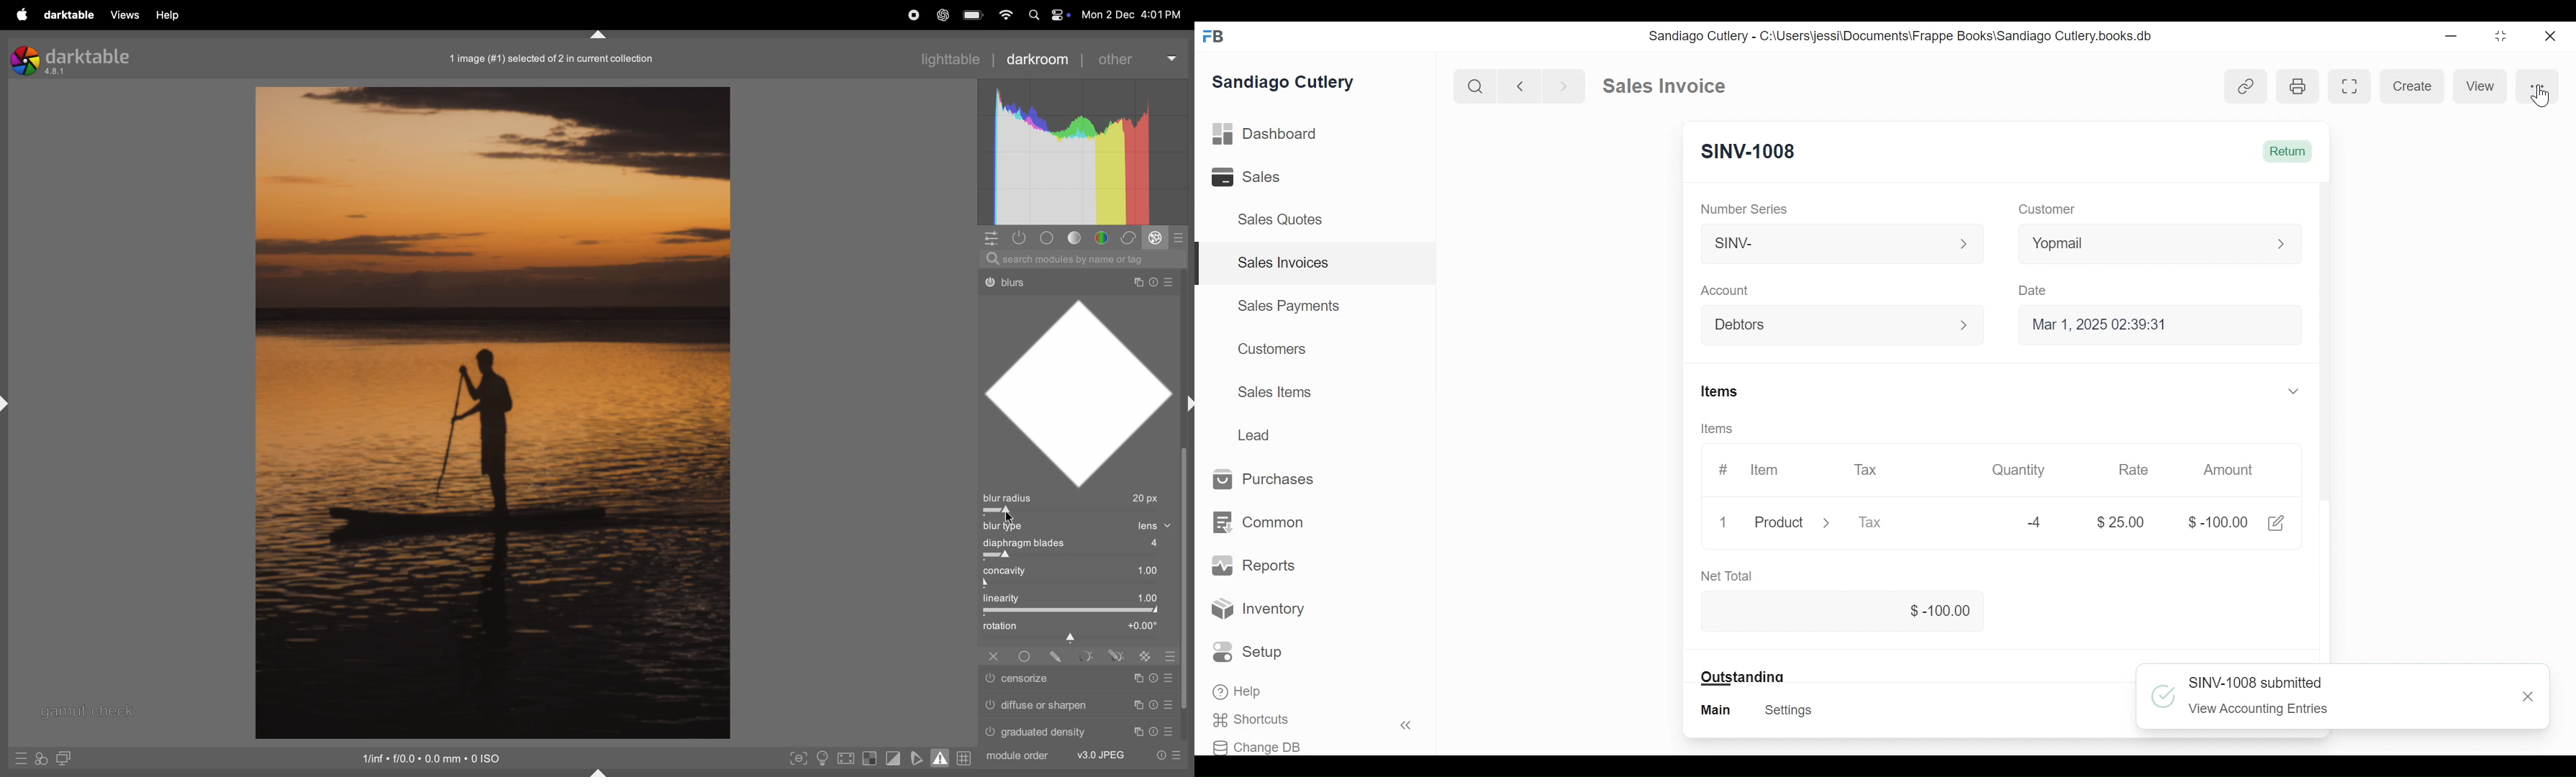  I want to click on Sandiago Cutlery, so click(1284, 81).